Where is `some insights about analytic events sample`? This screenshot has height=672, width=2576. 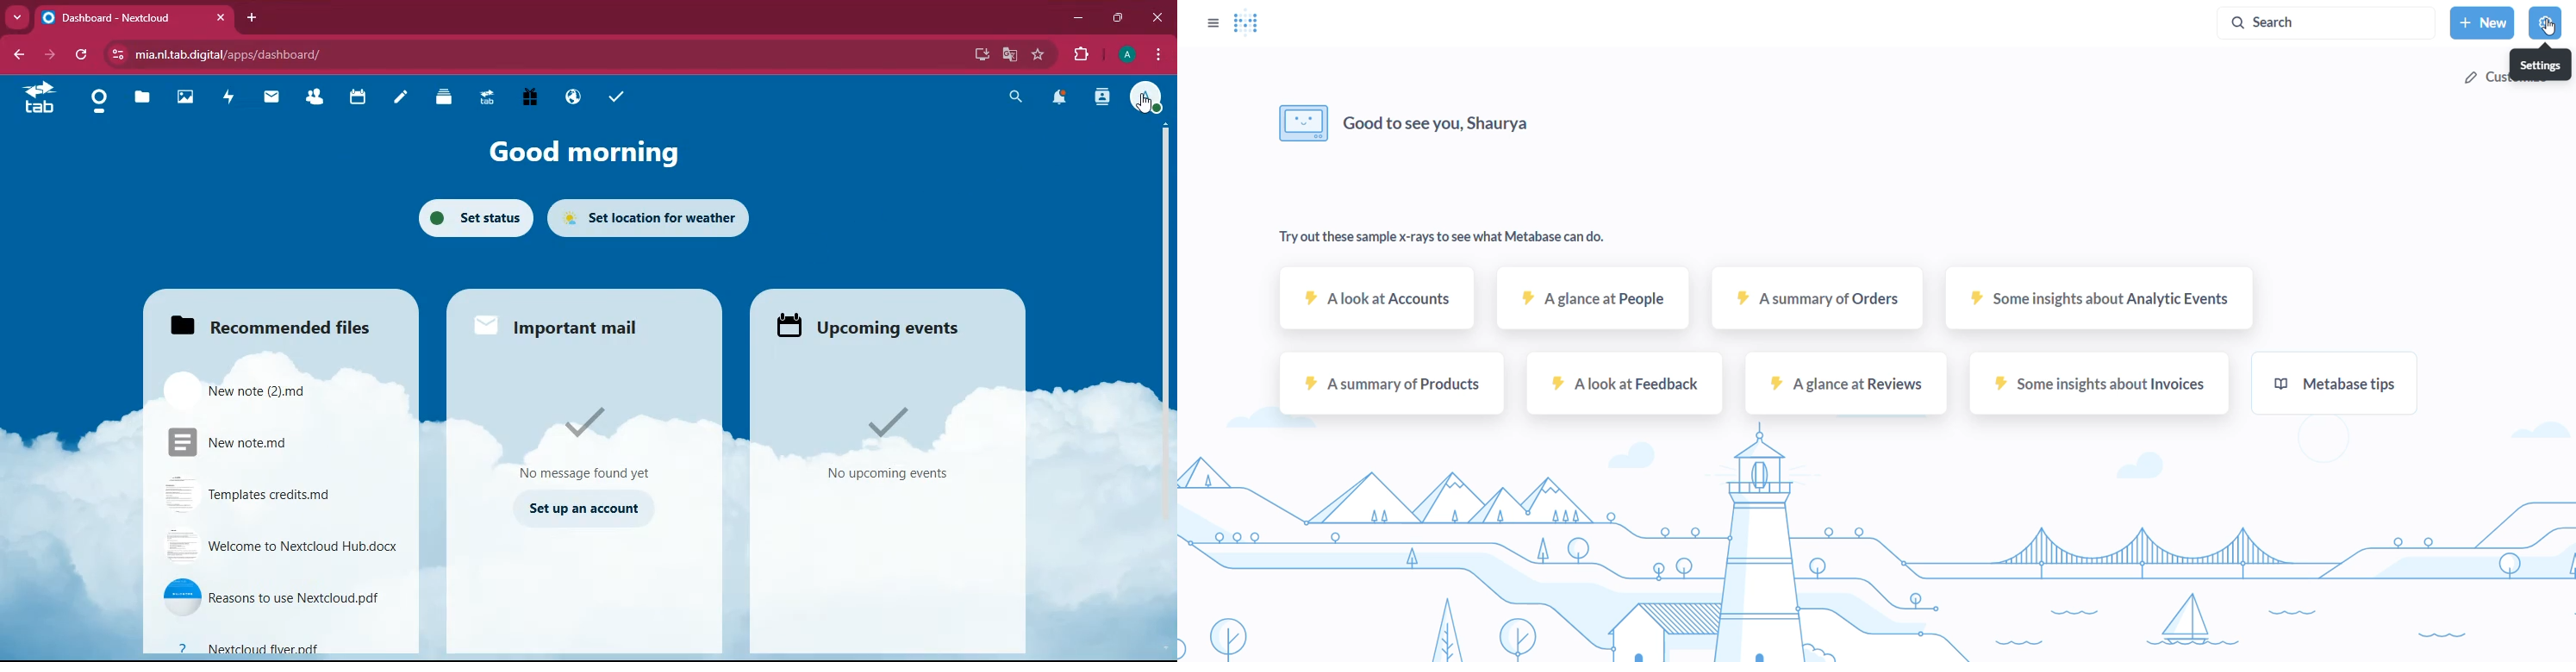
some insights about analytic events sample is located at coordinates (2094, 305).